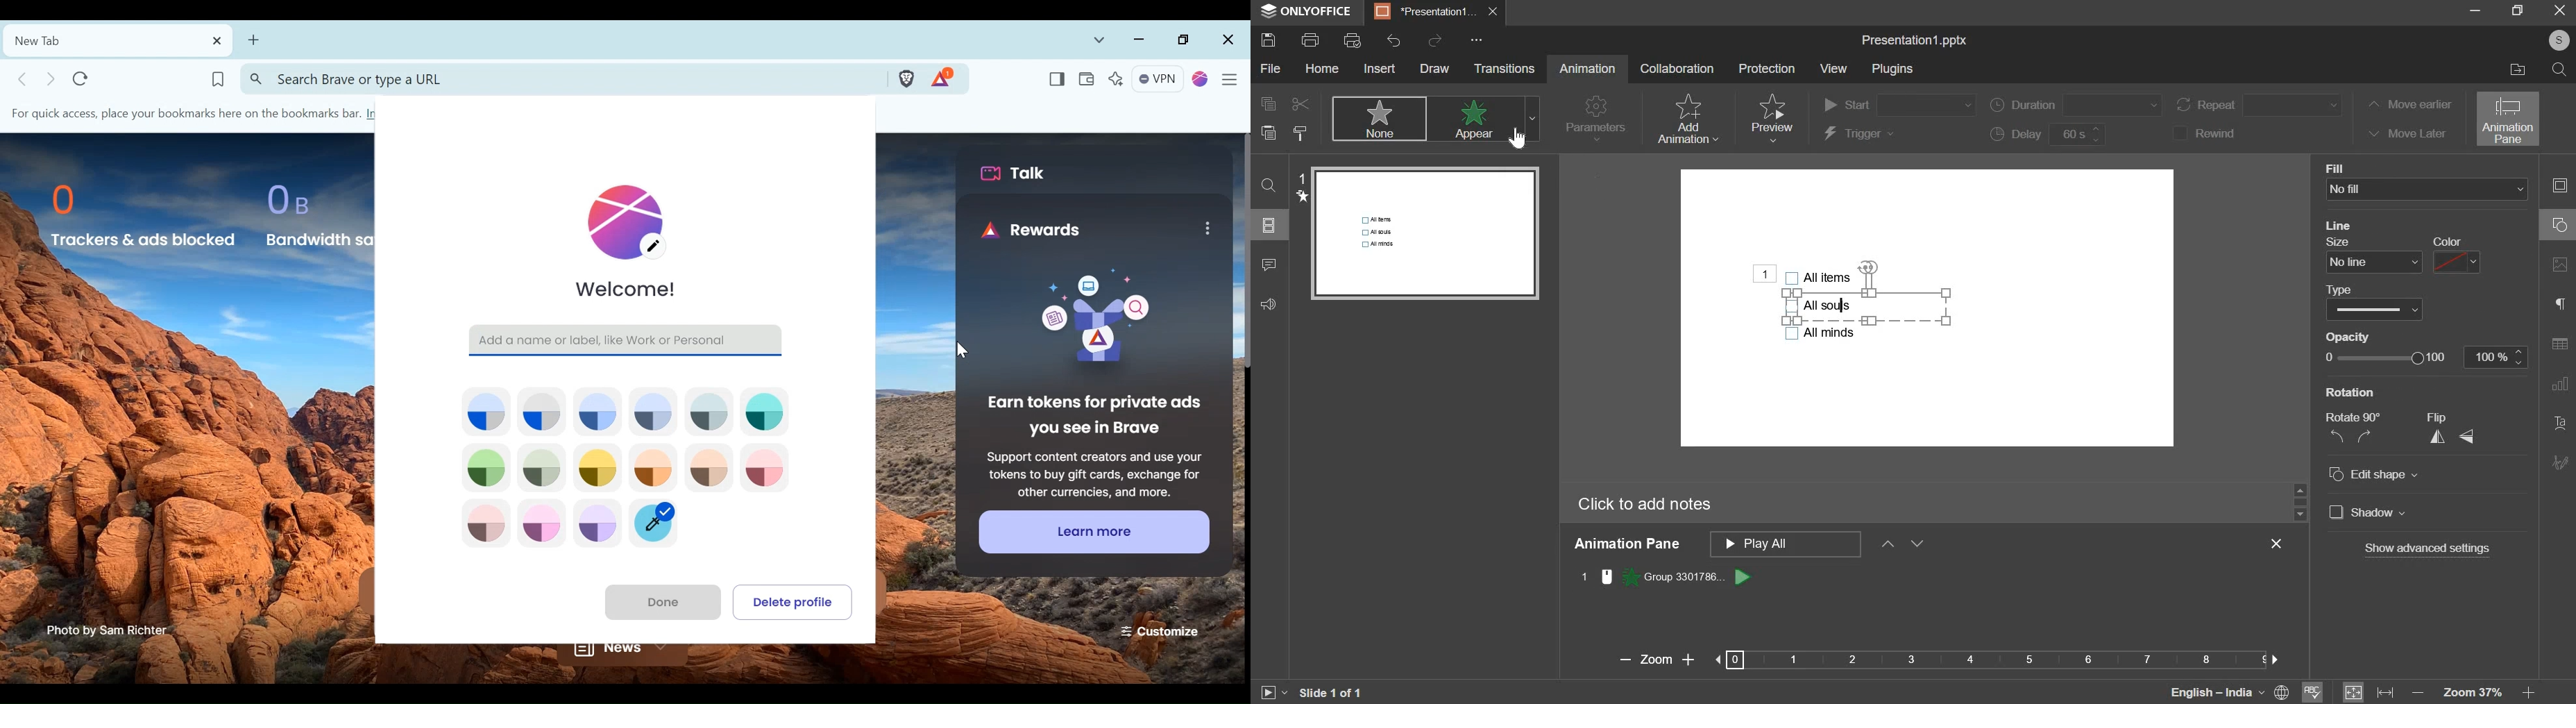 This screenshot has height=728, width=2576. Describe the element at coordinates (1378, 118) in the screenshot. I see `none` at that location.